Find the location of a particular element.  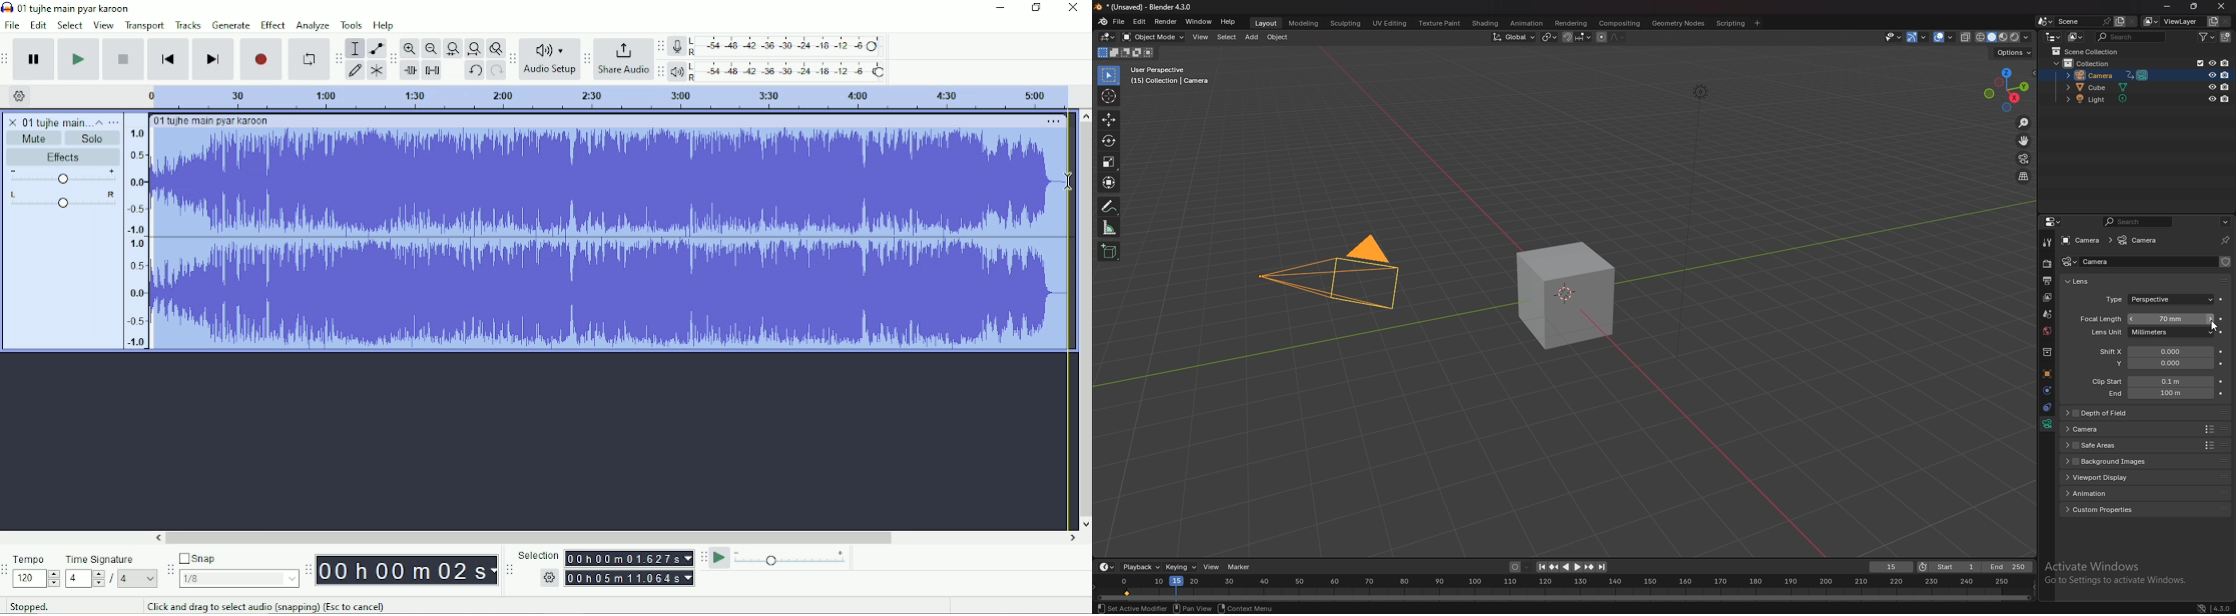

animate property is located at coordinates (2223, 353).